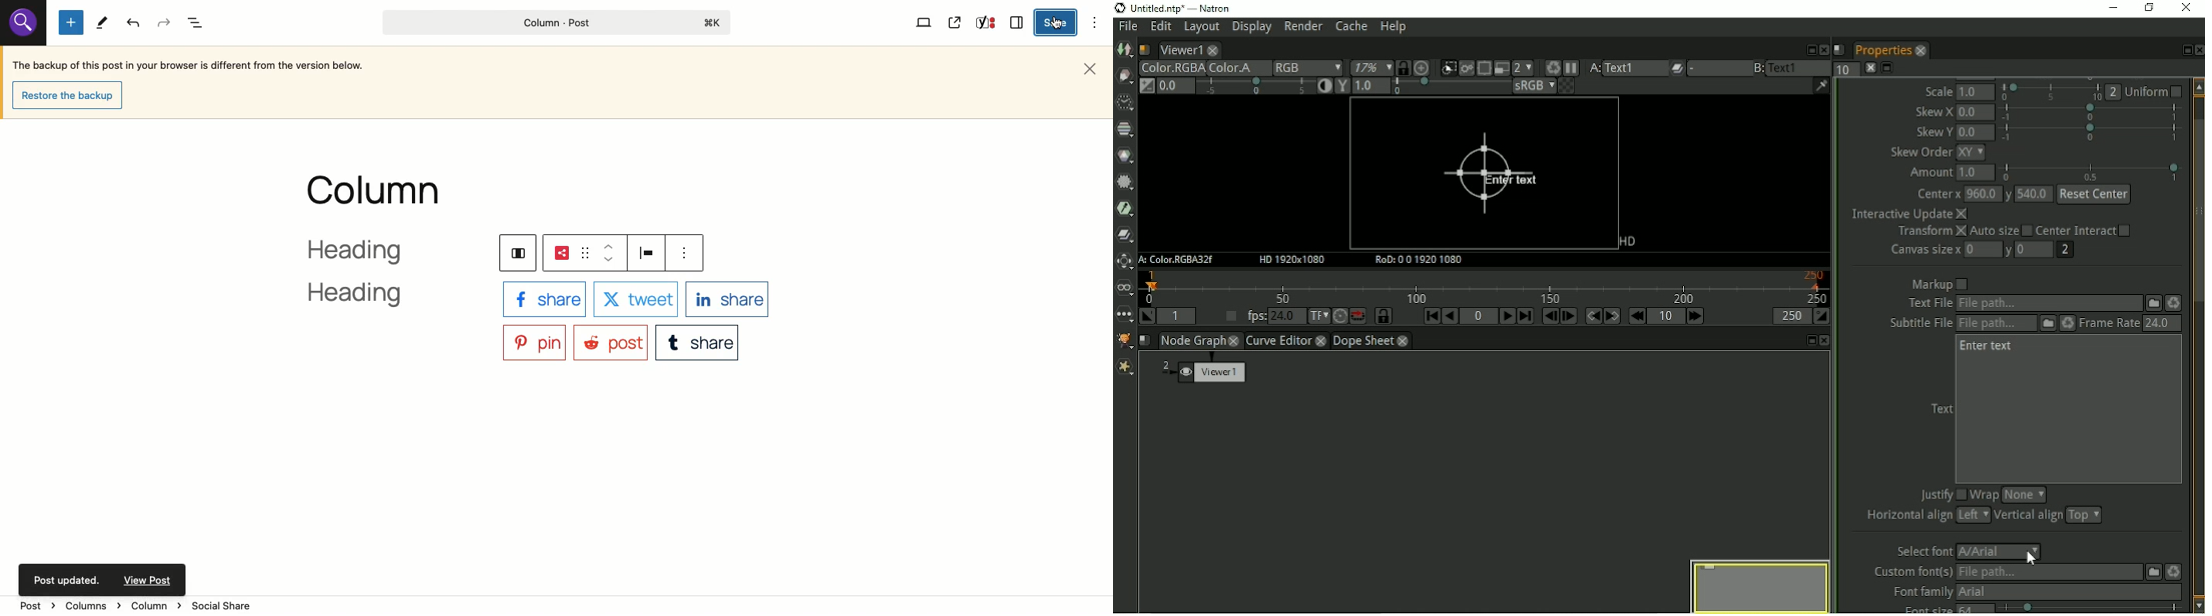  What do you see at coordinates (71, 96) in the screenshot?
I see `Restore the backup` at bounding box center [71, 96].